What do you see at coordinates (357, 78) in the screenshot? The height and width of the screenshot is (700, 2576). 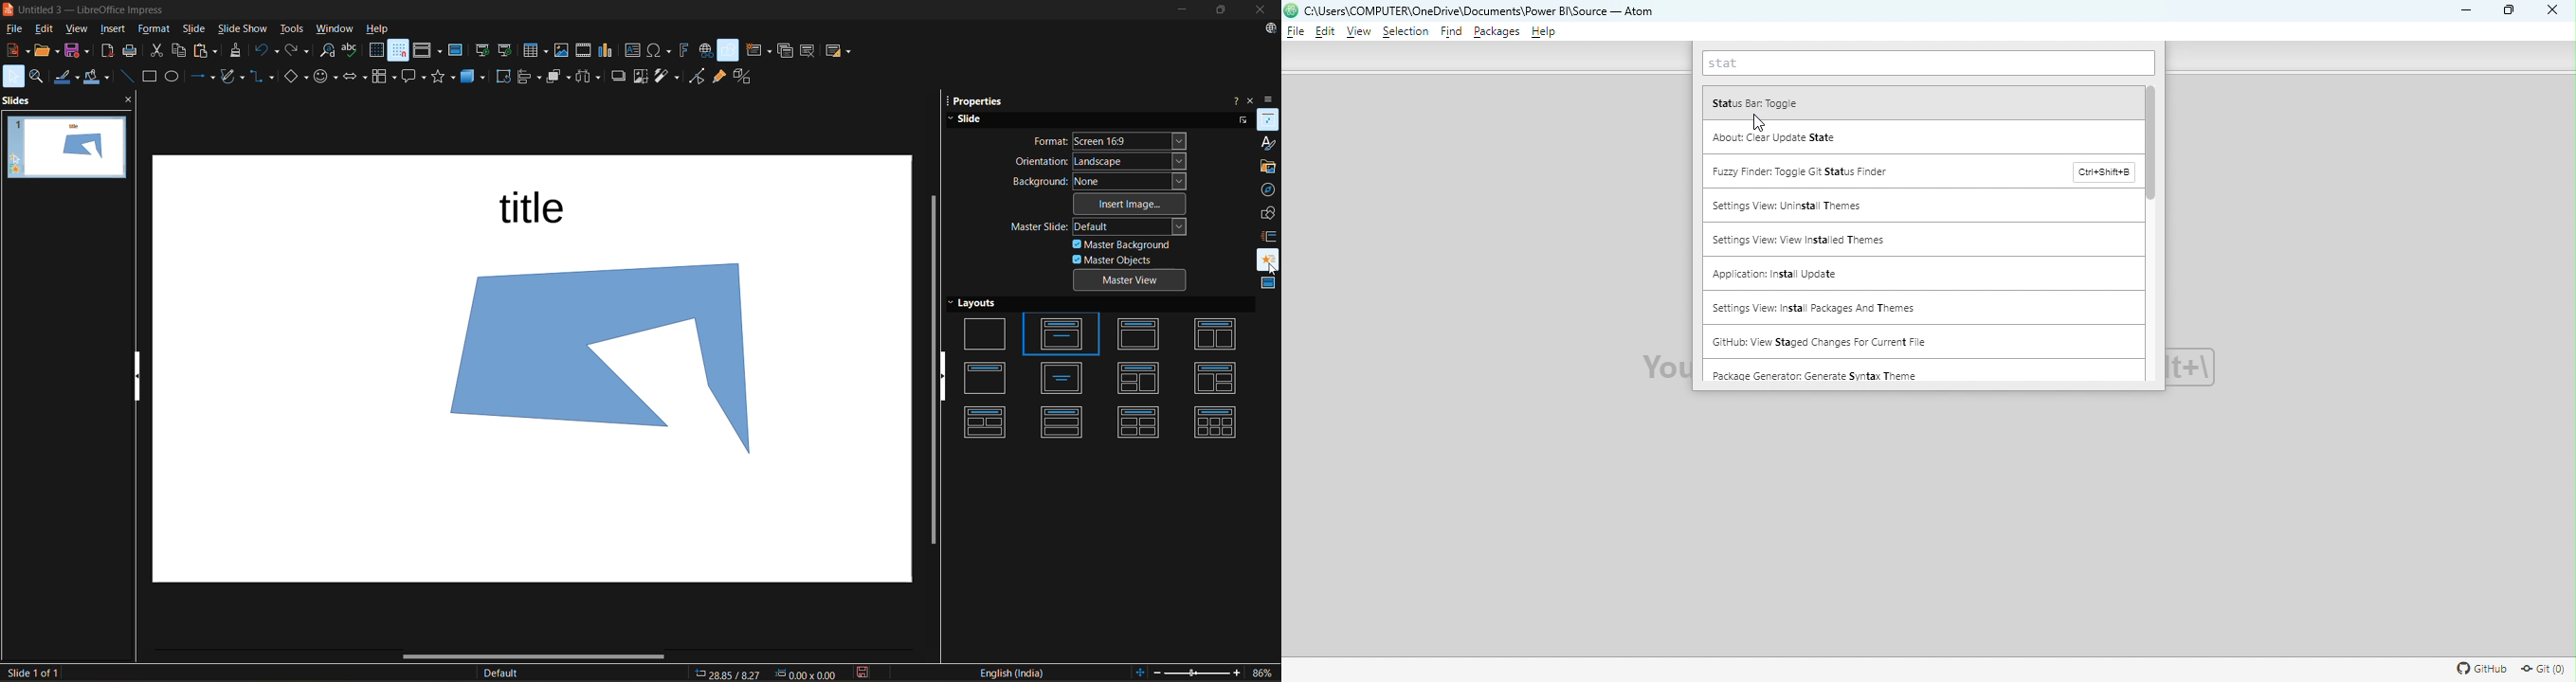 I see `block arrows` at bounding box center [357, 78].